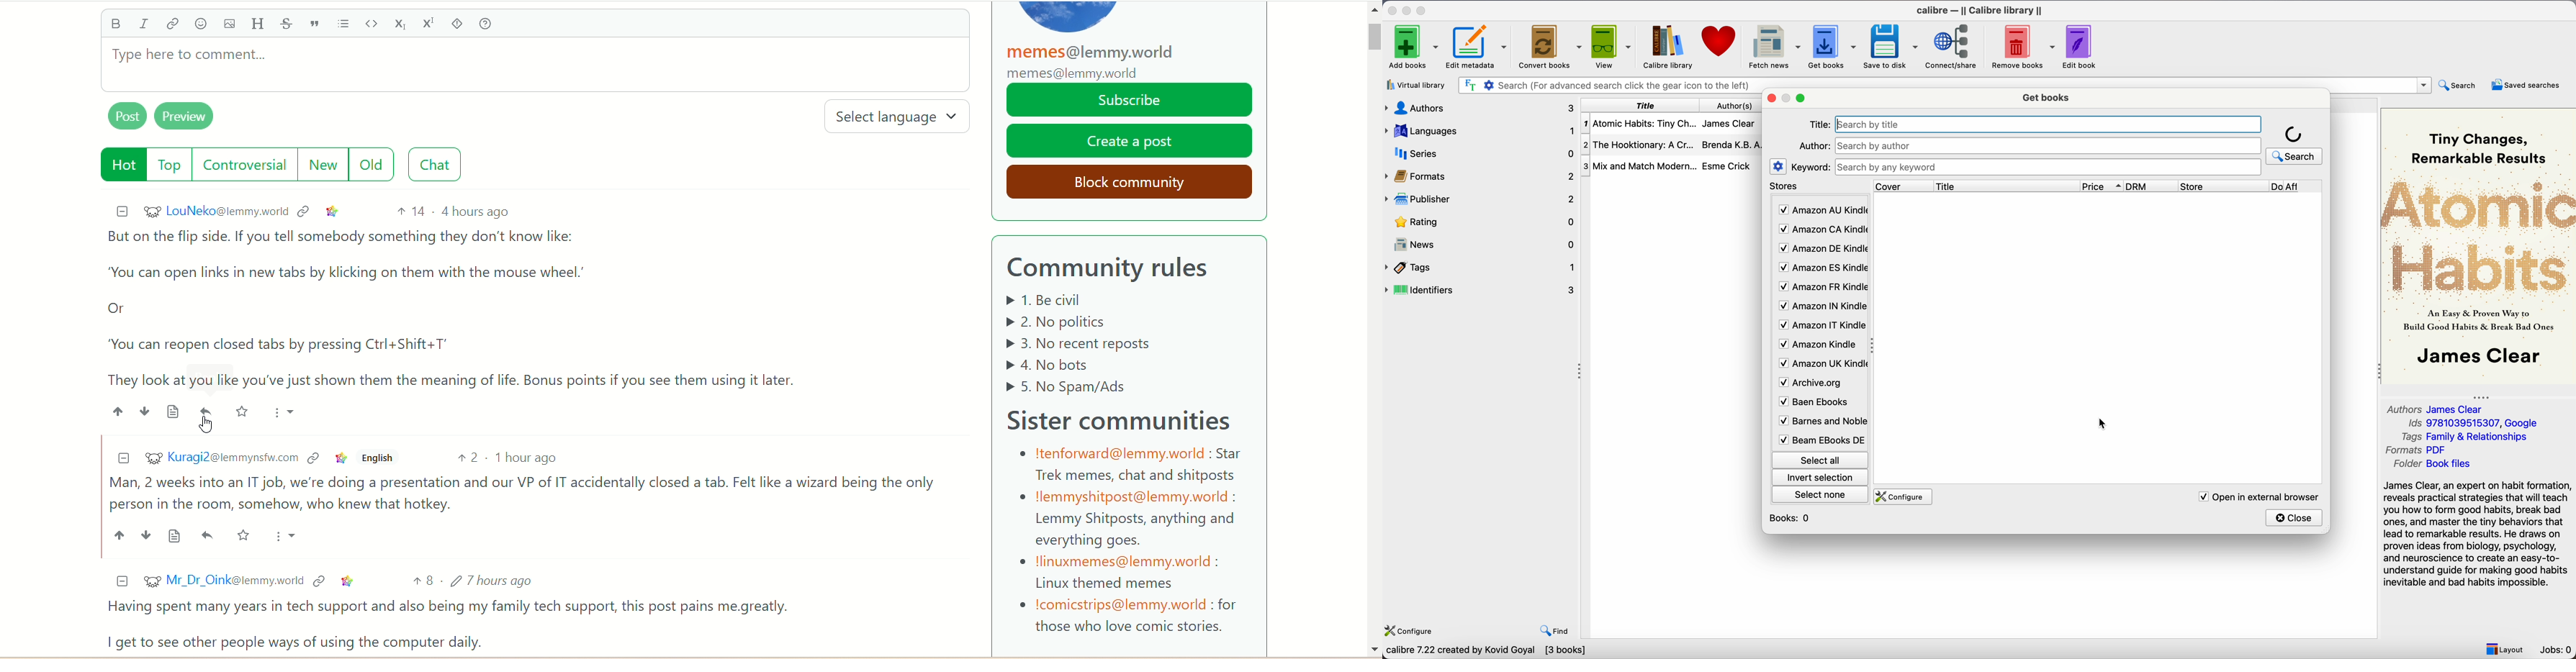 This screenshot has height=672, width=2576. Describe the element at coordinates (1819, 383) in the screenshot. I see `Archive.org` at that location.